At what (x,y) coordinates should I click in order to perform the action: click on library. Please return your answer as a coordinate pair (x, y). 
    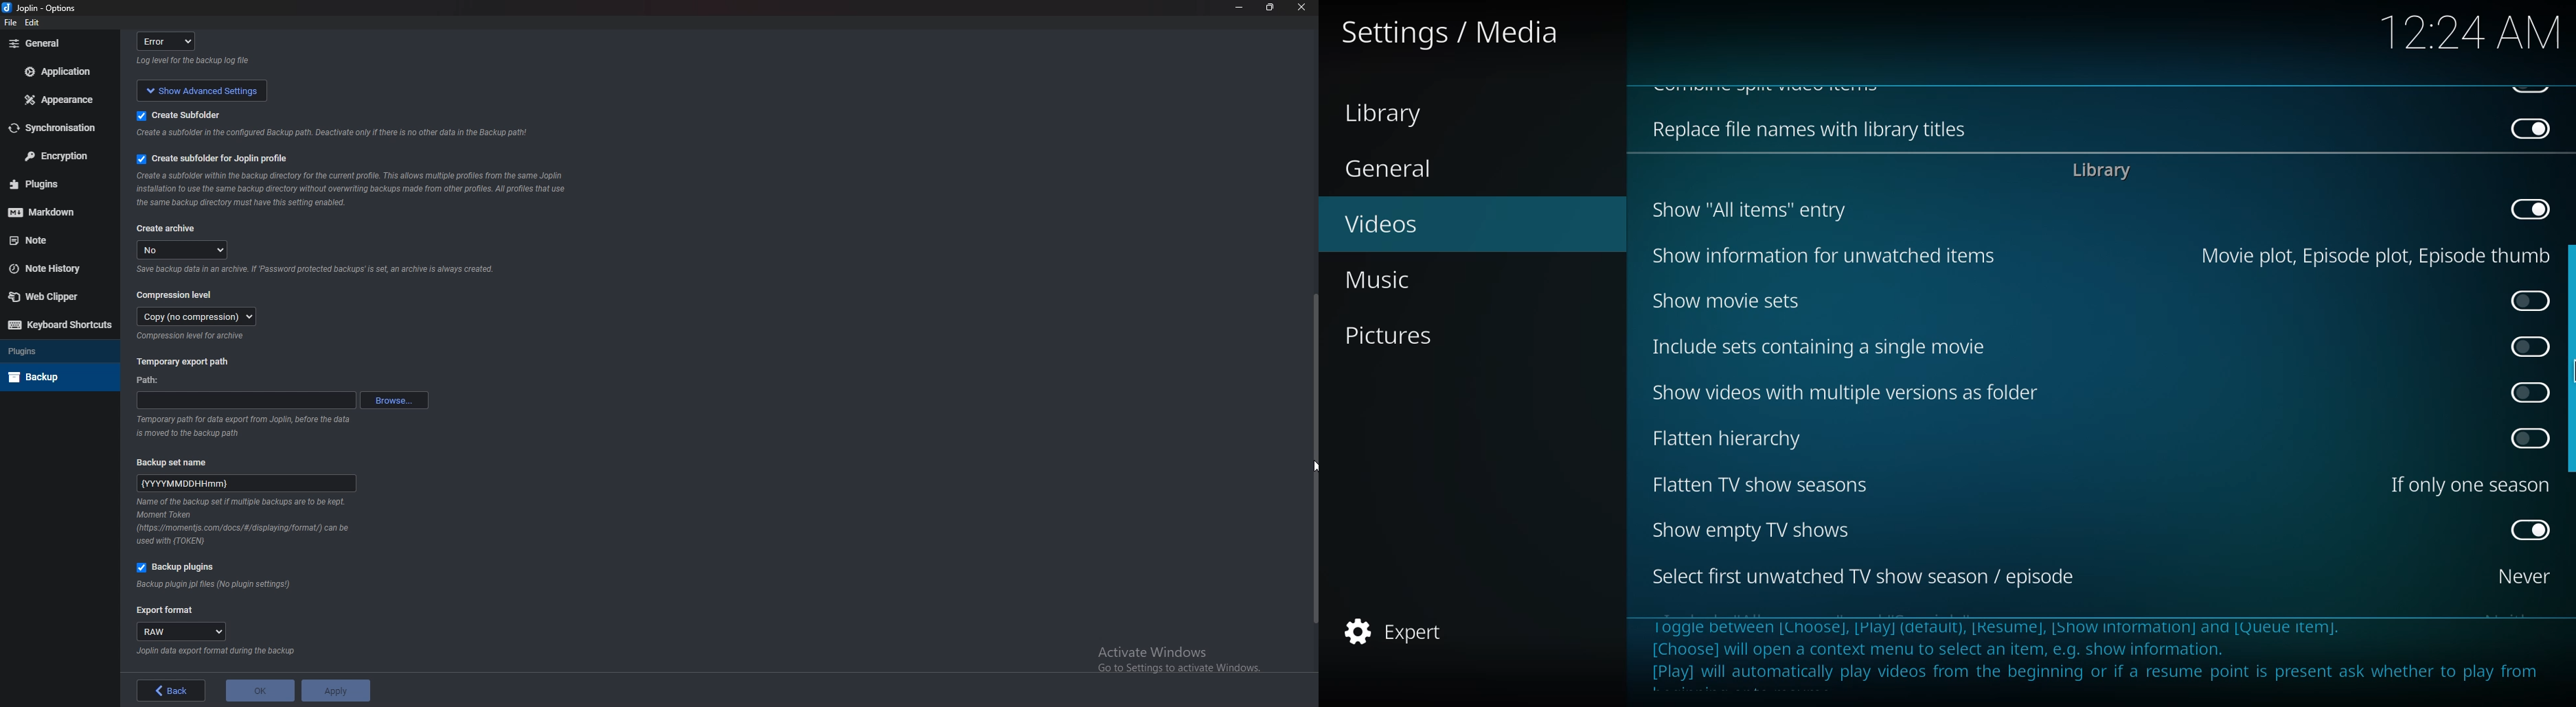
    Looking at the image, I should click on (1395, 114).